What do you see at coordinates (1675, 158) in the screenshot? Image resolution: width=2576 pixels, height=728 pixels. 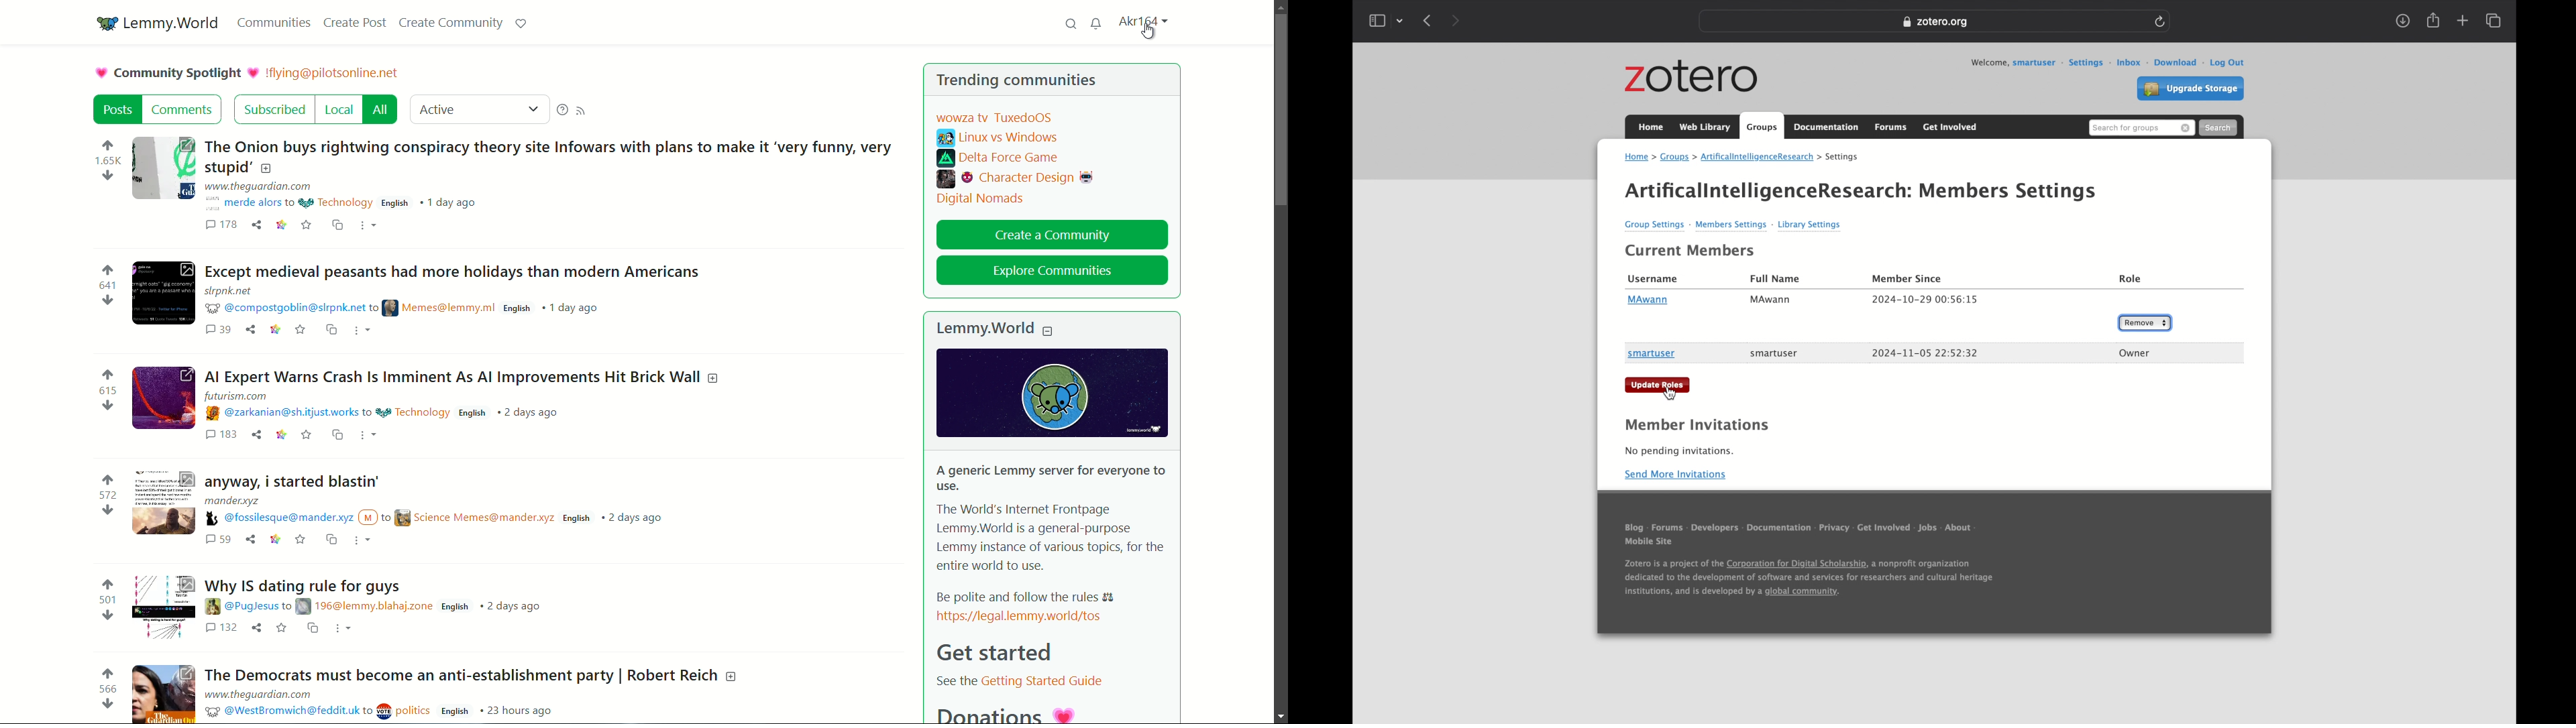 I see `groups` at bounding box center [1675, 158].